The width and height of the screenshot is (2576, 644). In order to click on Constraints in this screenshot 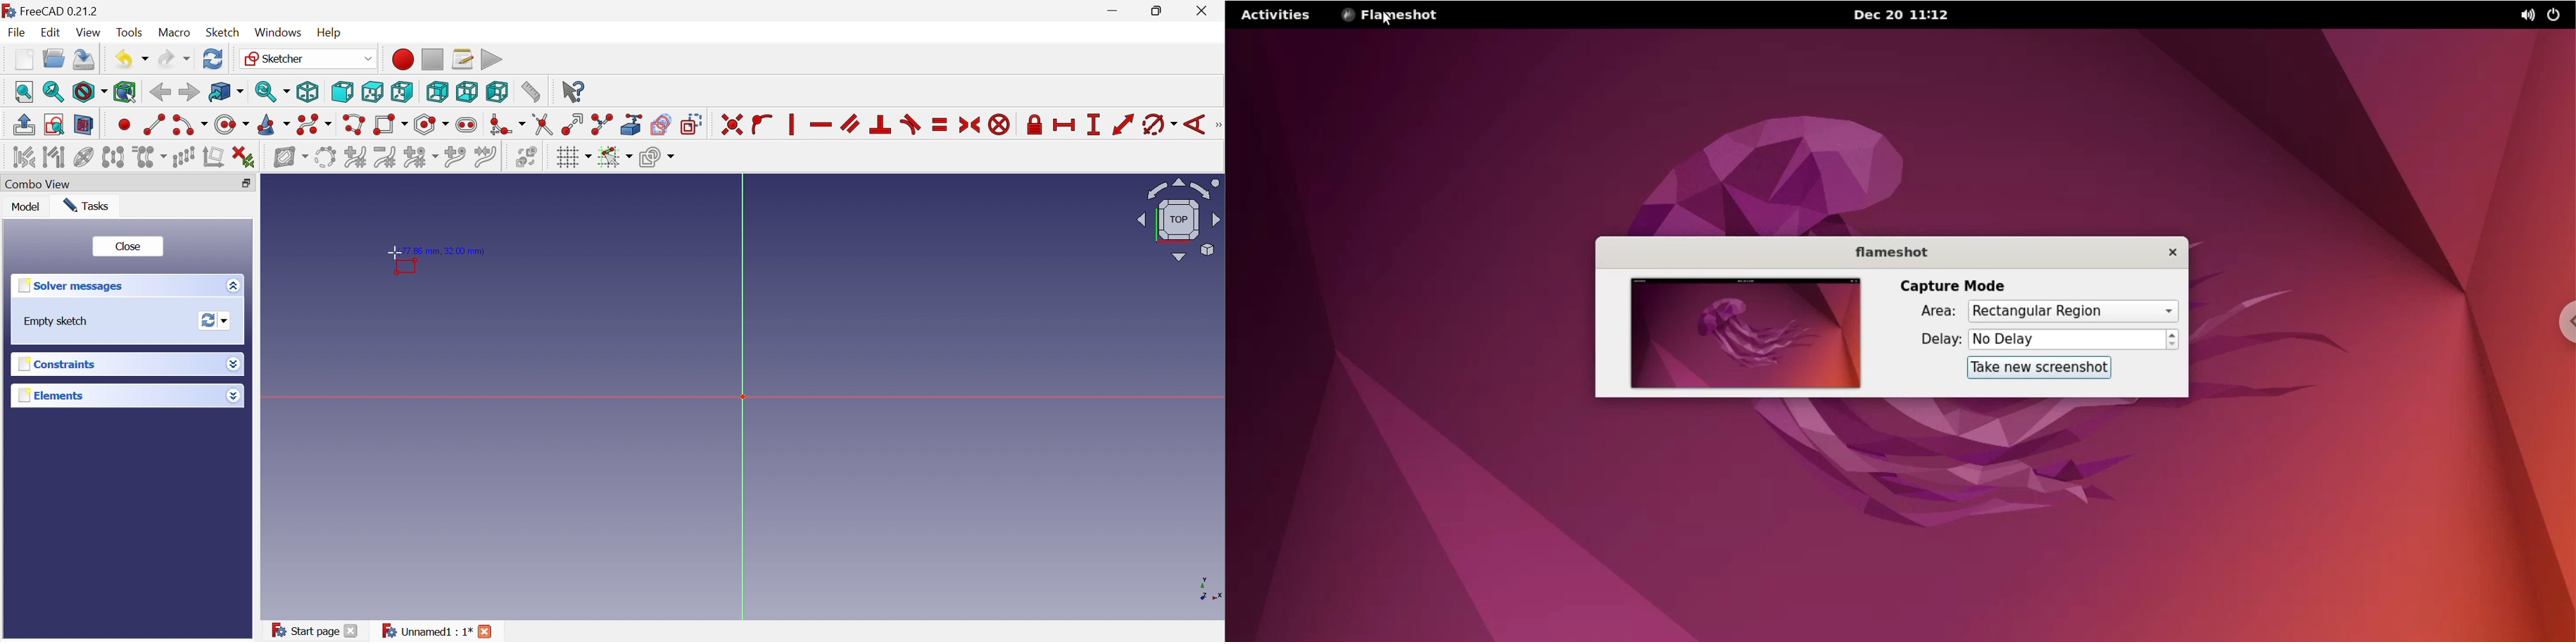, I will do `click(54, 366)`.